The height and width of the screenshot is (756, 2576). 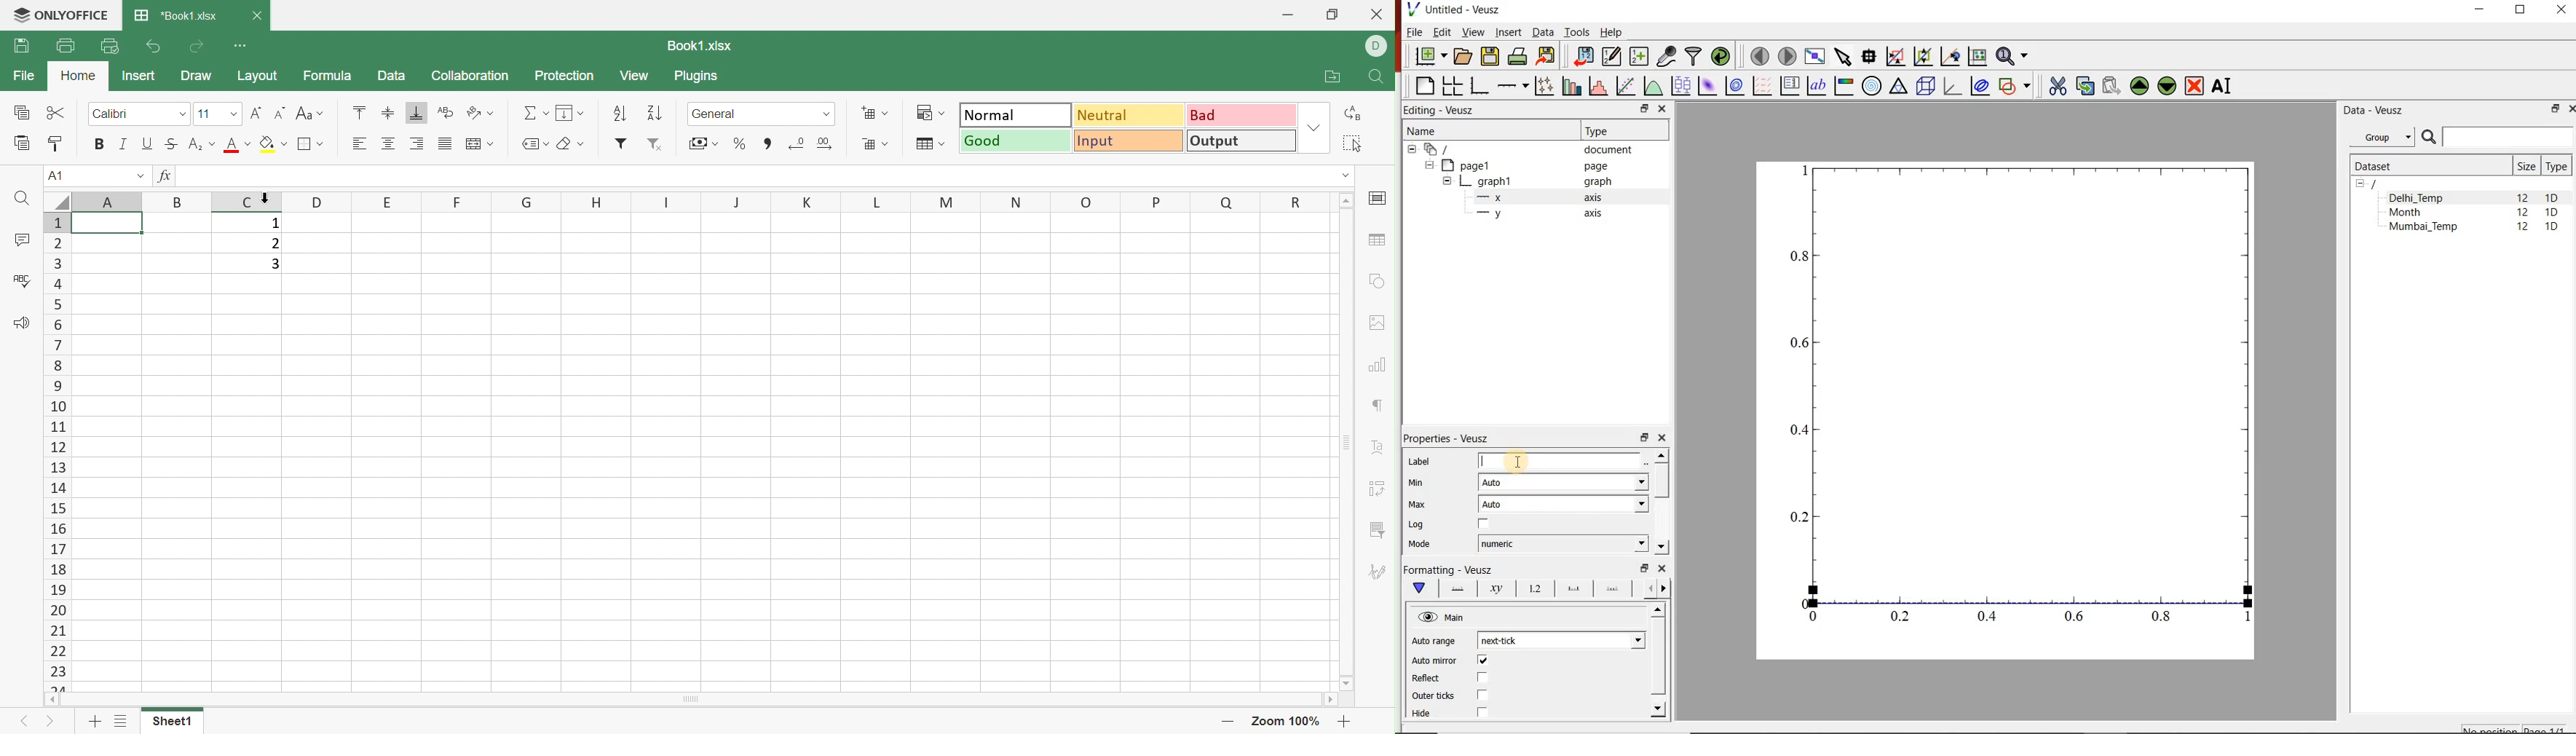 What do you see at coordinates (27, 722) in the screenshot?
I see `Previous` at bounding box center [27, 722].